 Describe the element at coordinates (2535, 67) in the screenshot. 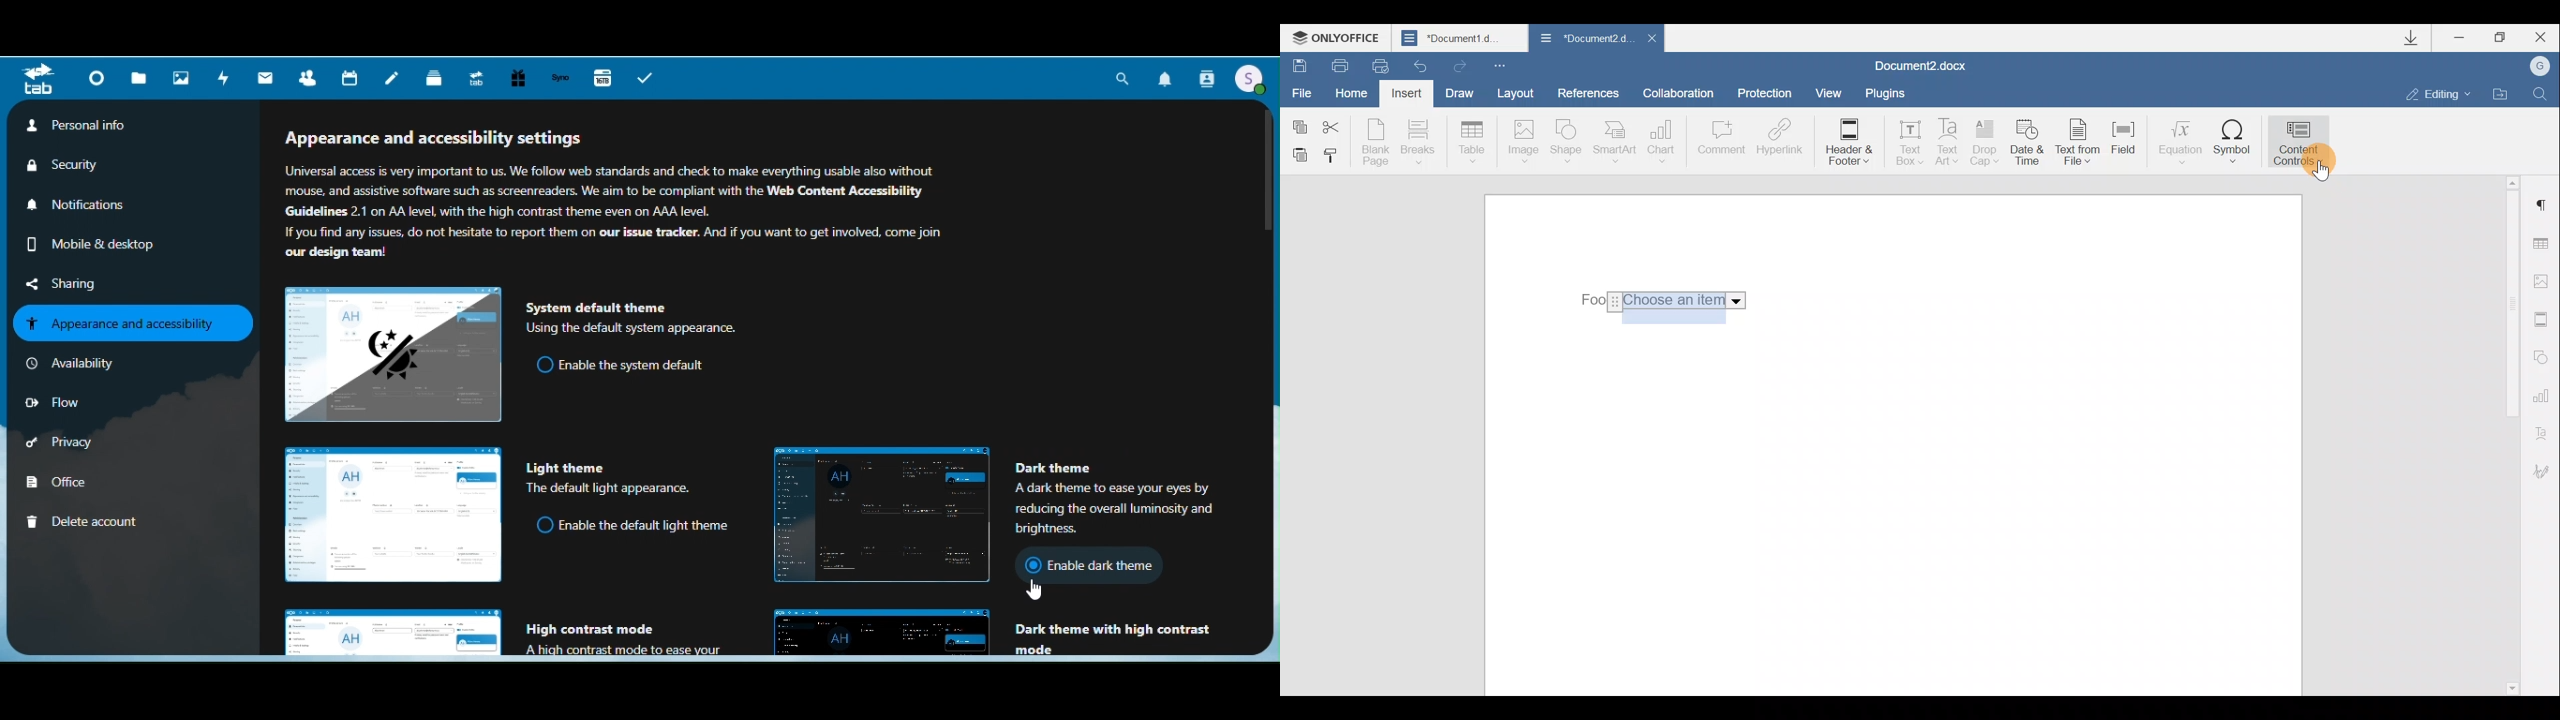

I see `Account name` at that location.